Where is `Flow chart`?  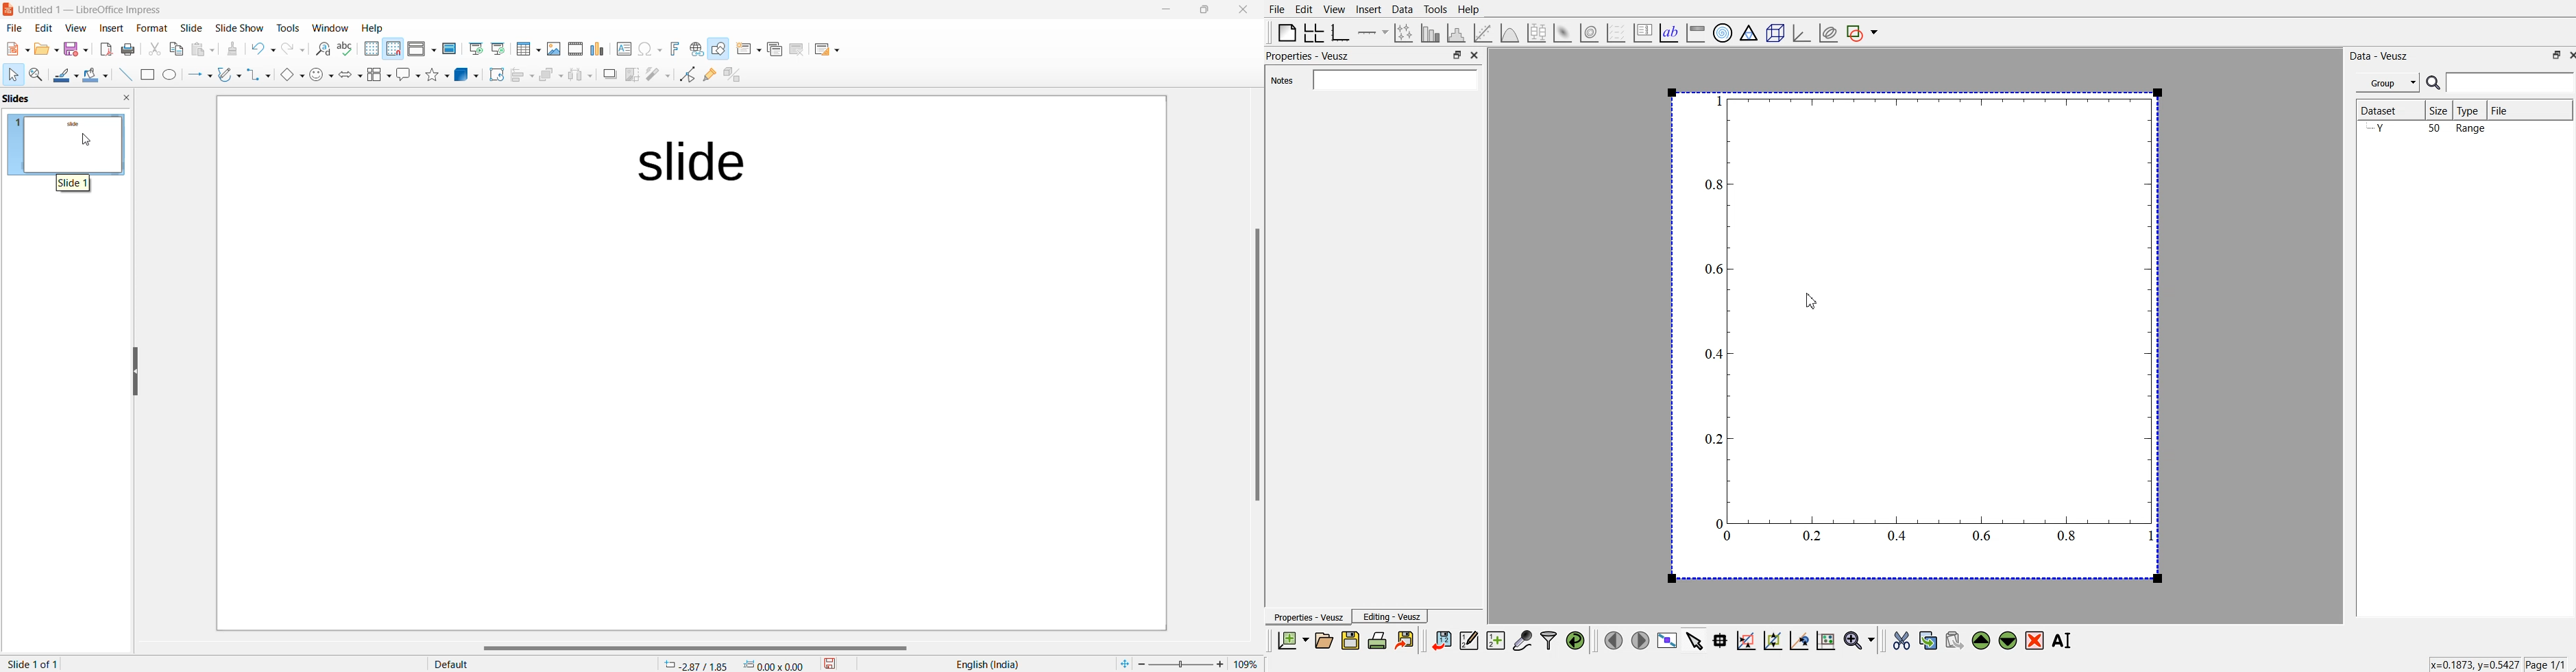
Flow chart is located at coordinates (377, 75).